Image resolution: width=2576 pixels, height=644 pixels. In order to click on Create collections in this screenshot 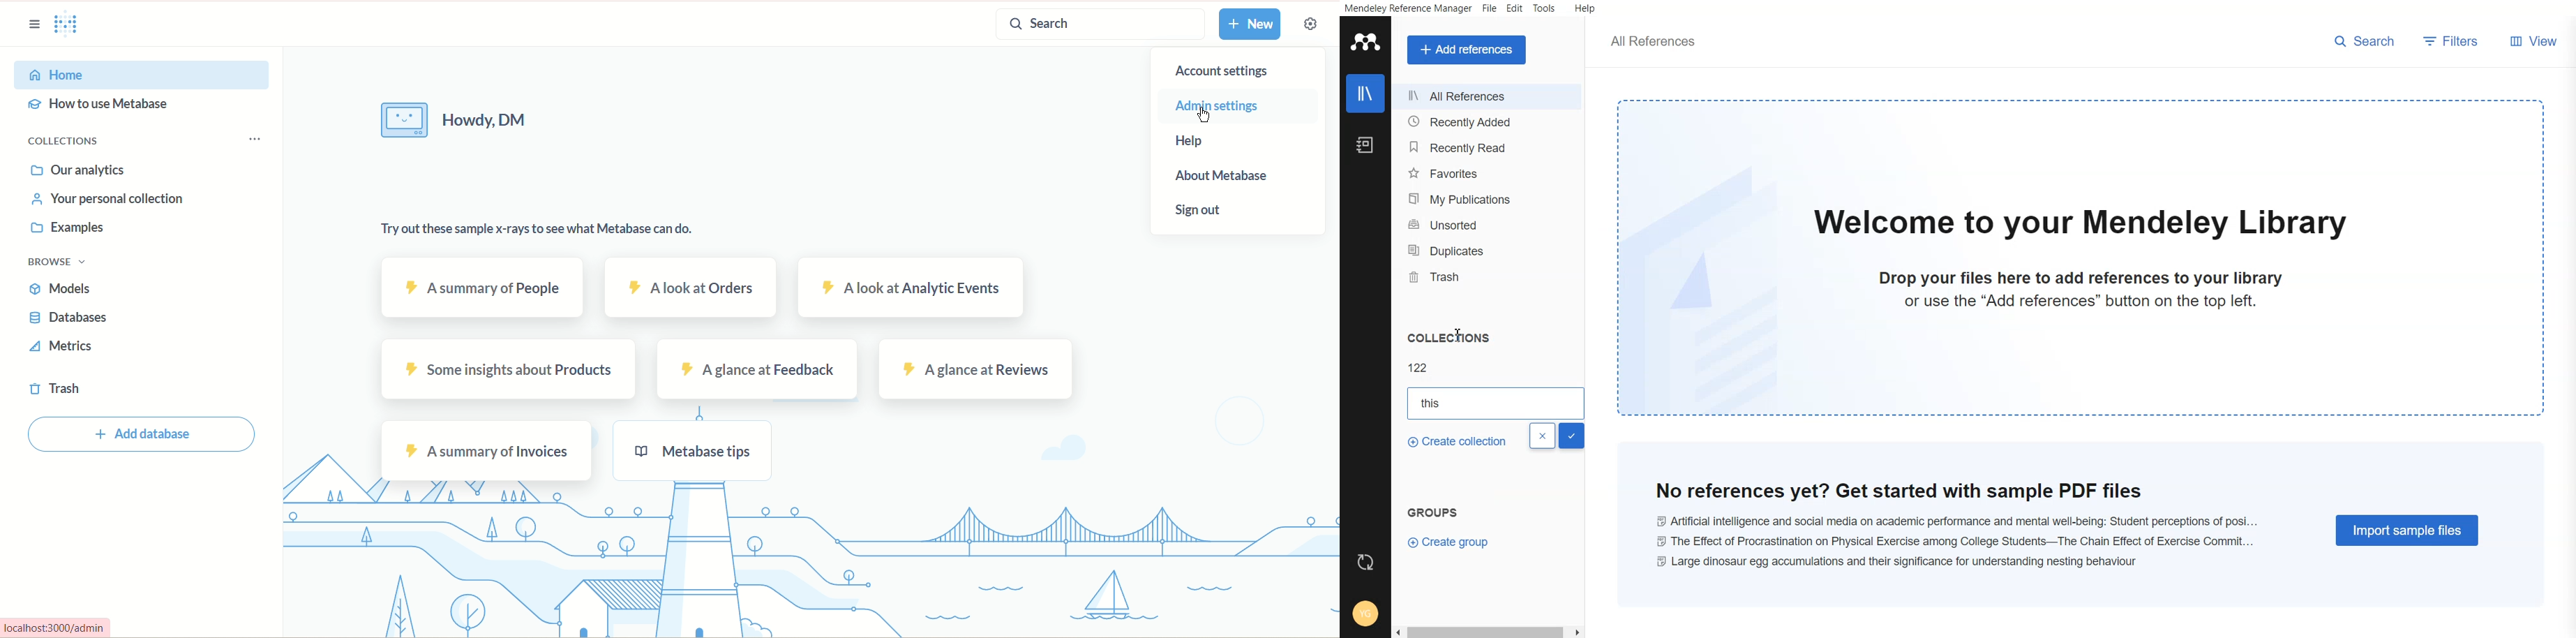, I will do `click(1463, 441)`.